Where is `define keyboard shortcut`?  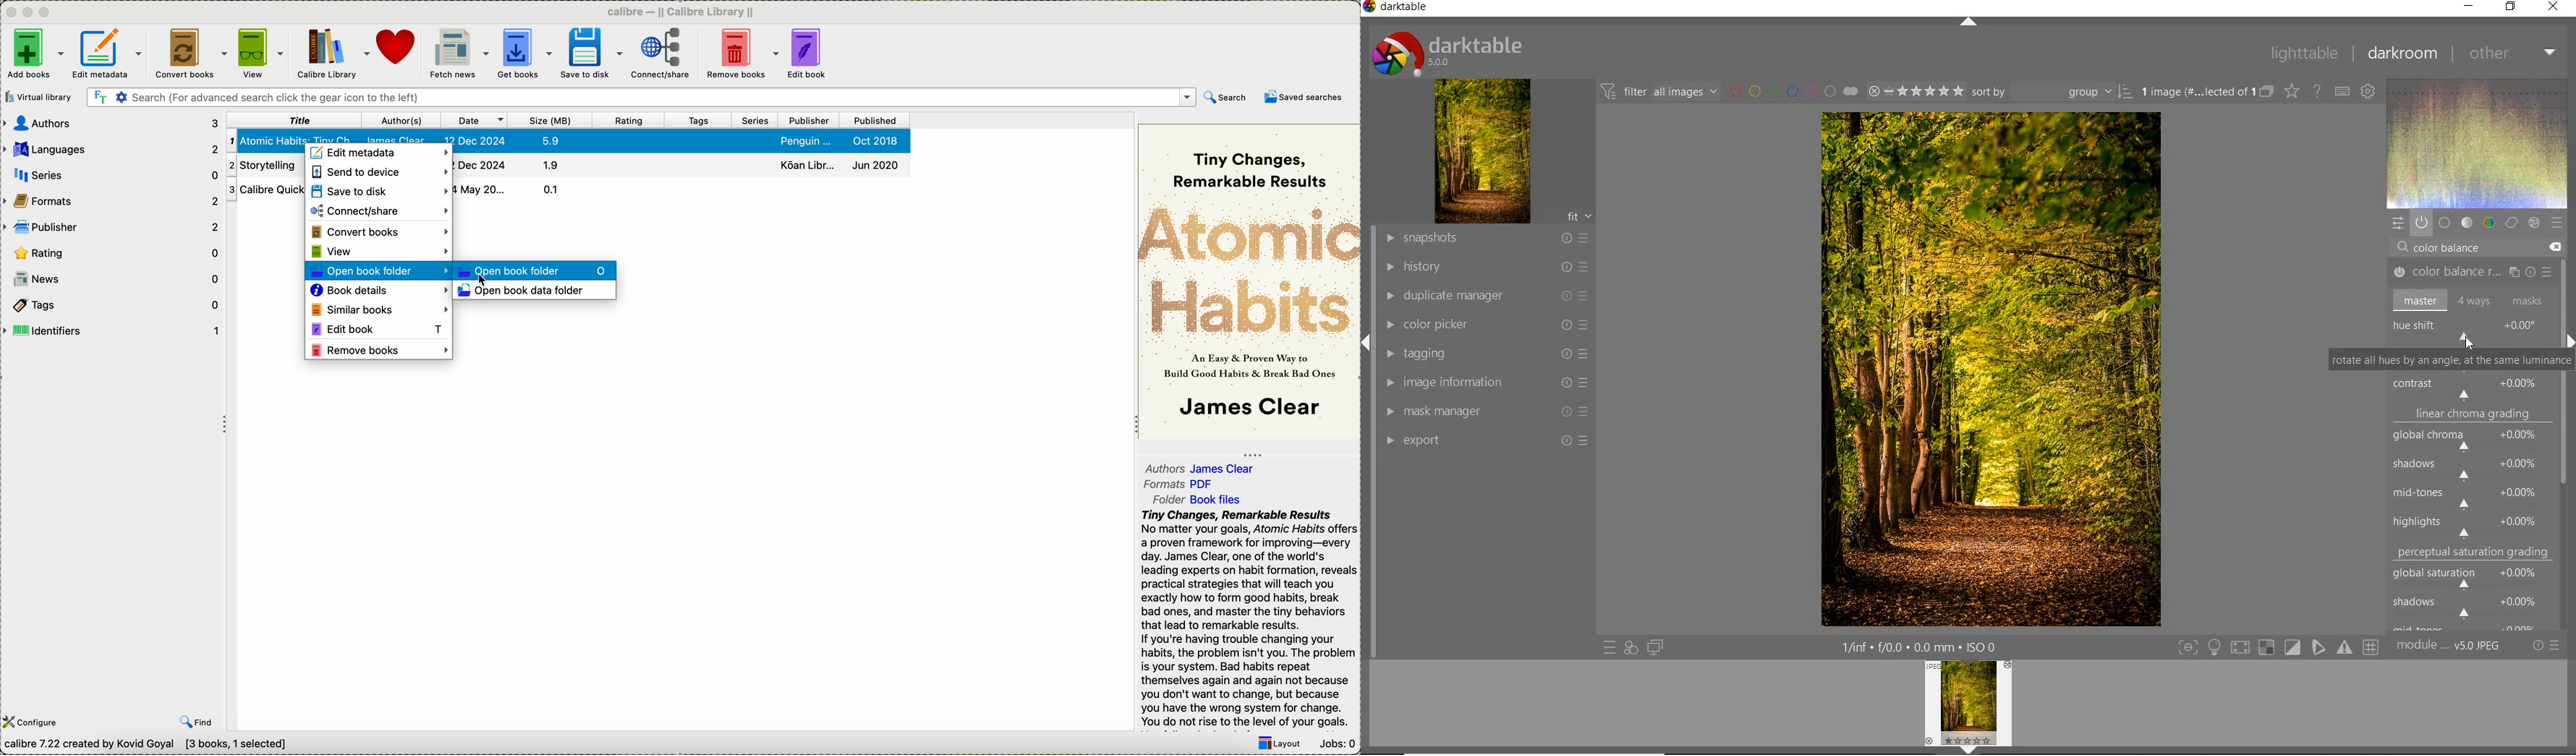
define keyboard shortcut is located at coordinates (2342, 92).